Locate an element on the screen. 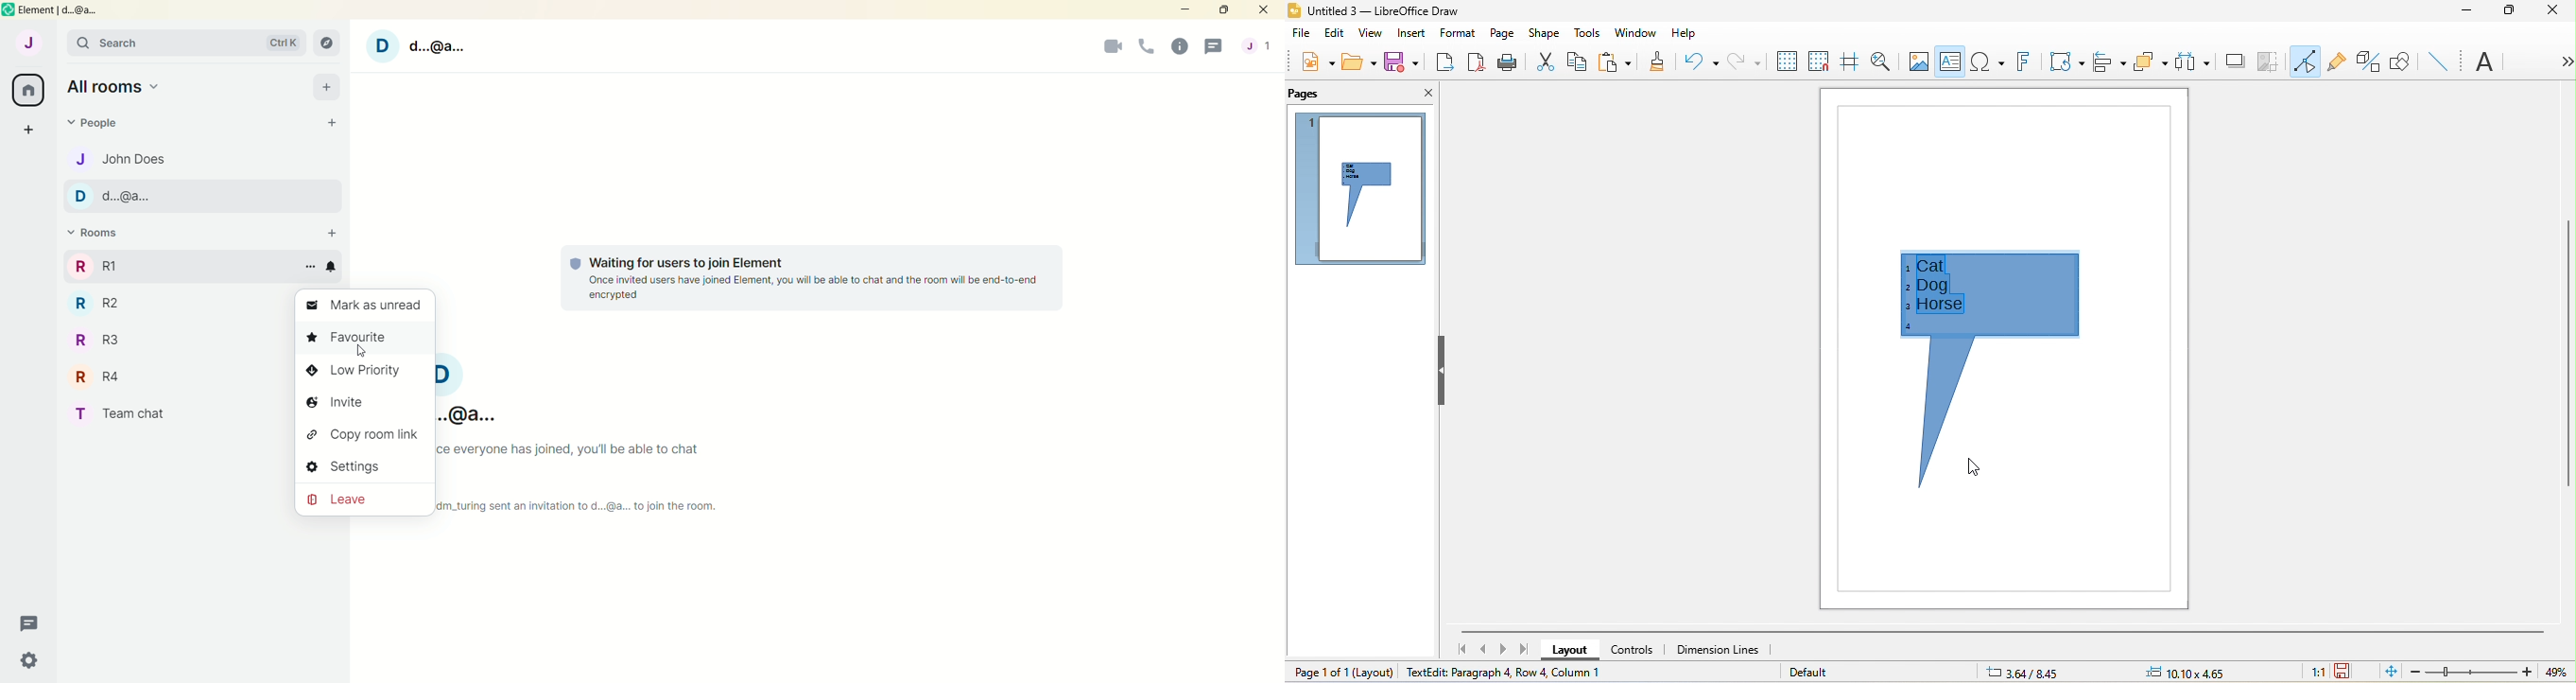 The image size is (2576, 700). clone formatting is located at coordinates (1652, 63).